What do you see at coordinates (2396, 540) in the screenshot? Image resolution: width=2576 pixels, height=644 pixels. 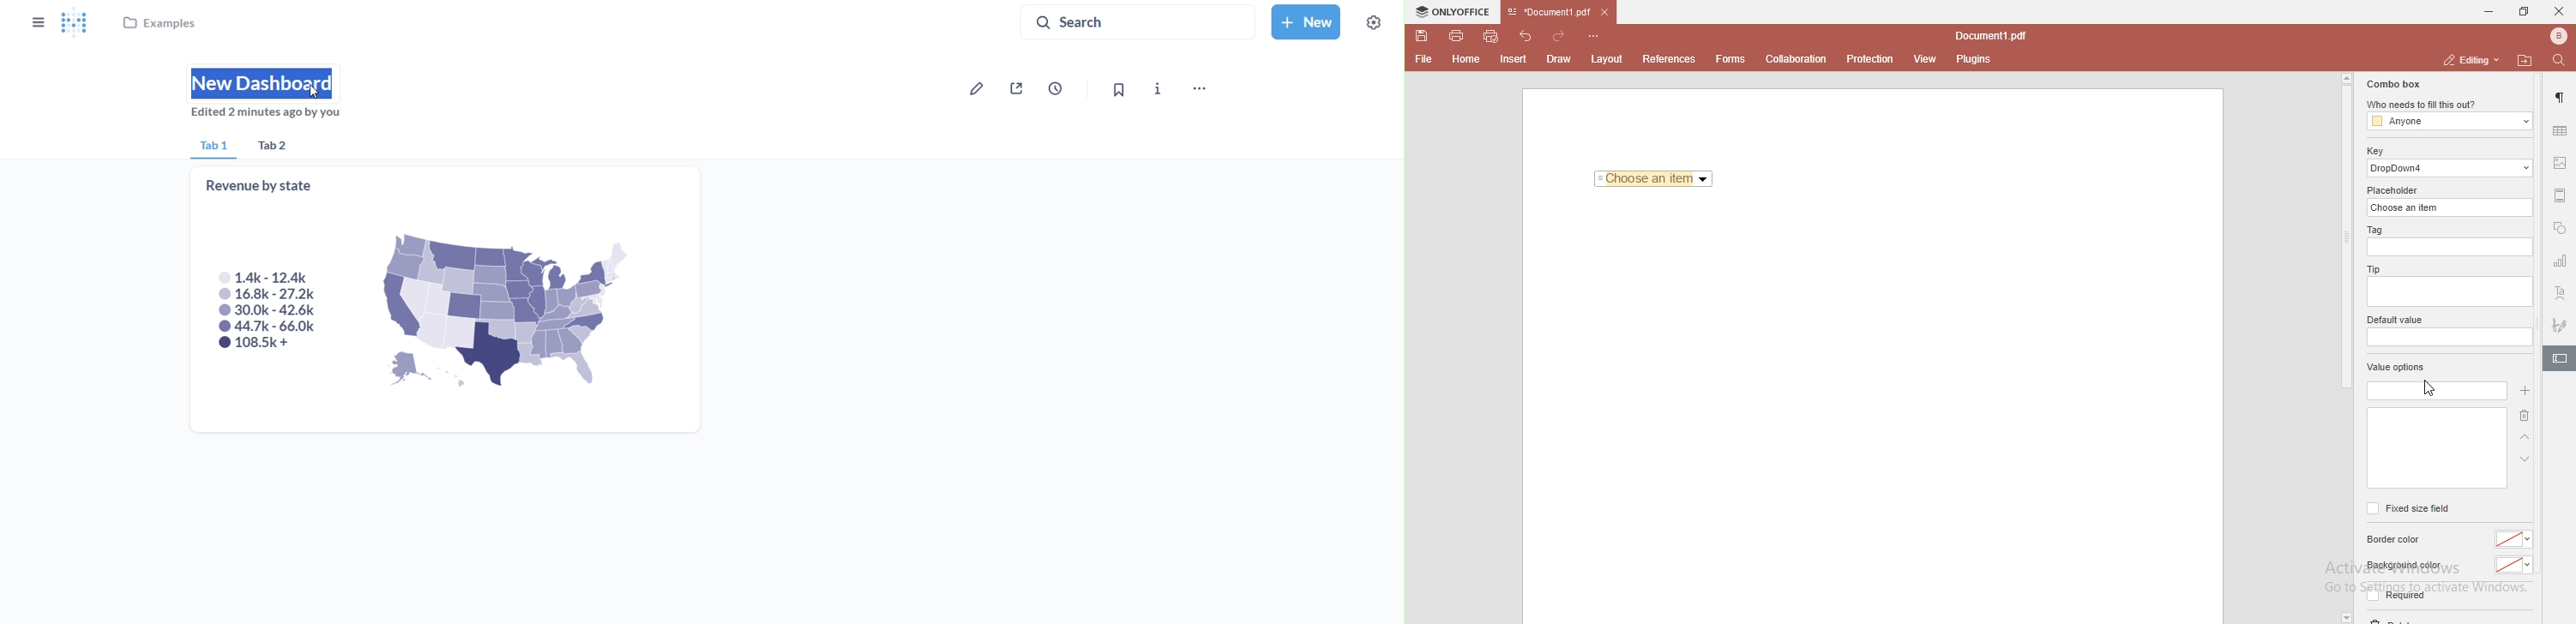 I see `border color` at bounding box center [2396, 540].